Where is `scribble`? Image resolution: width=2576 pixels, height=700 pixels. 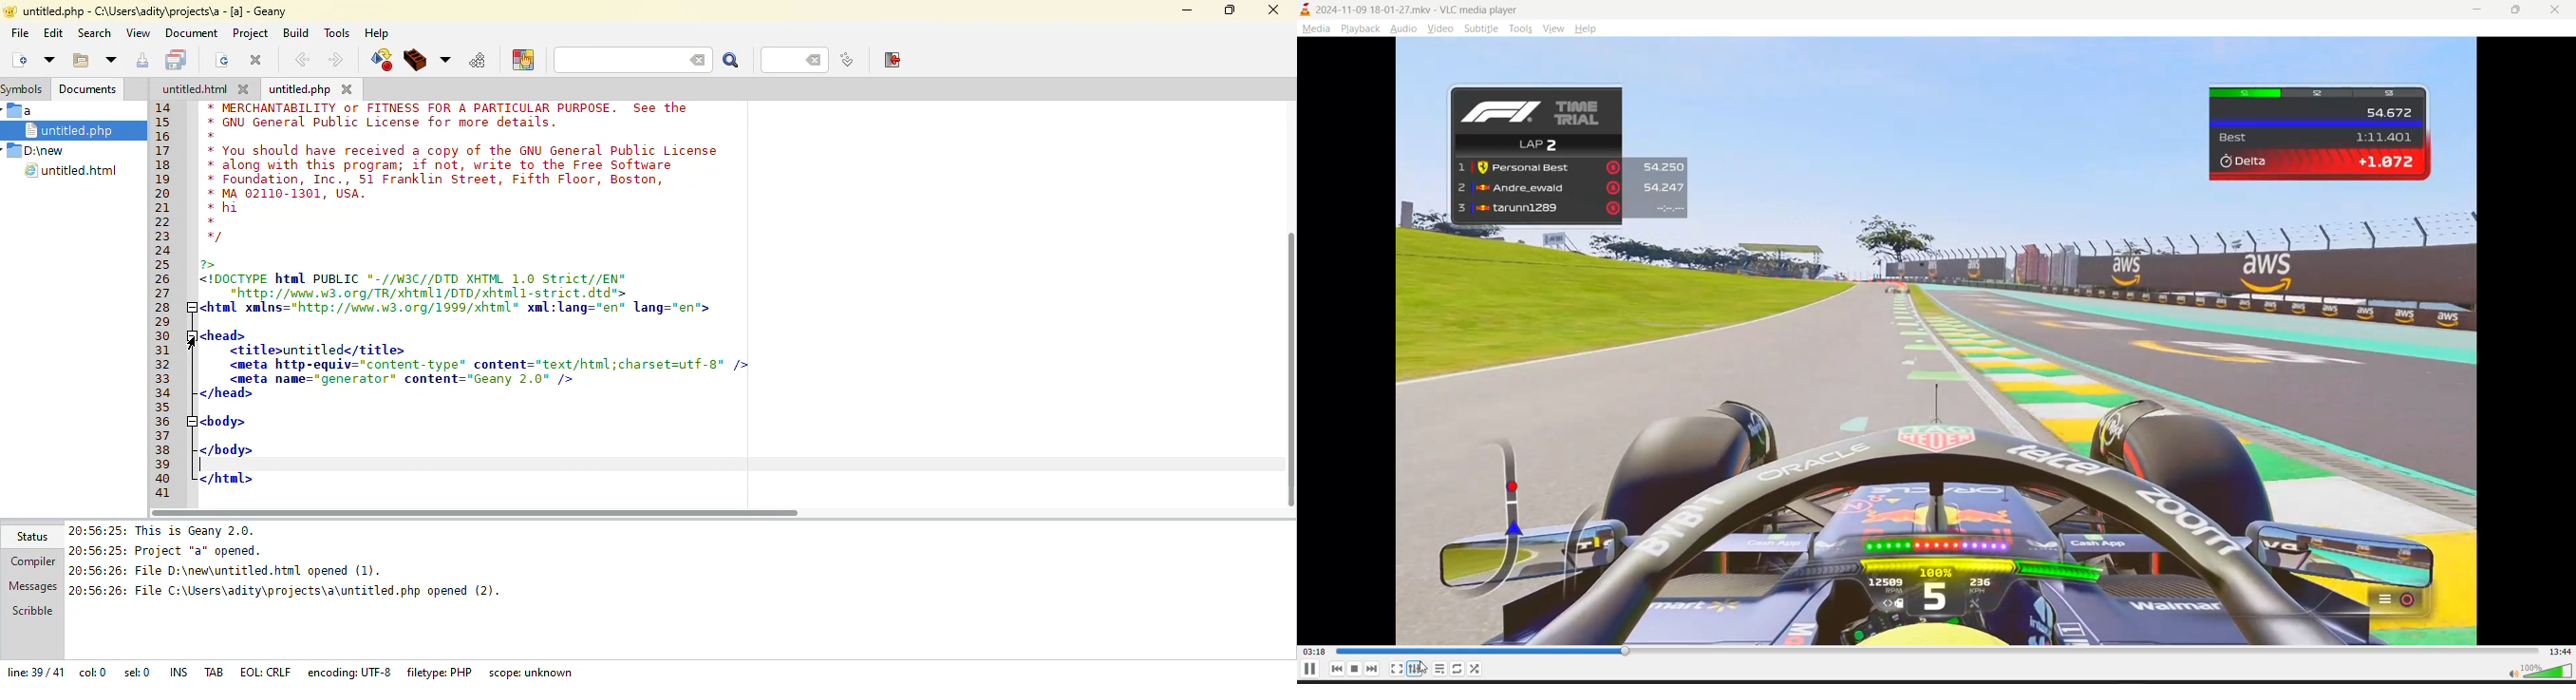
scribble is located at coordinates (32, 611).